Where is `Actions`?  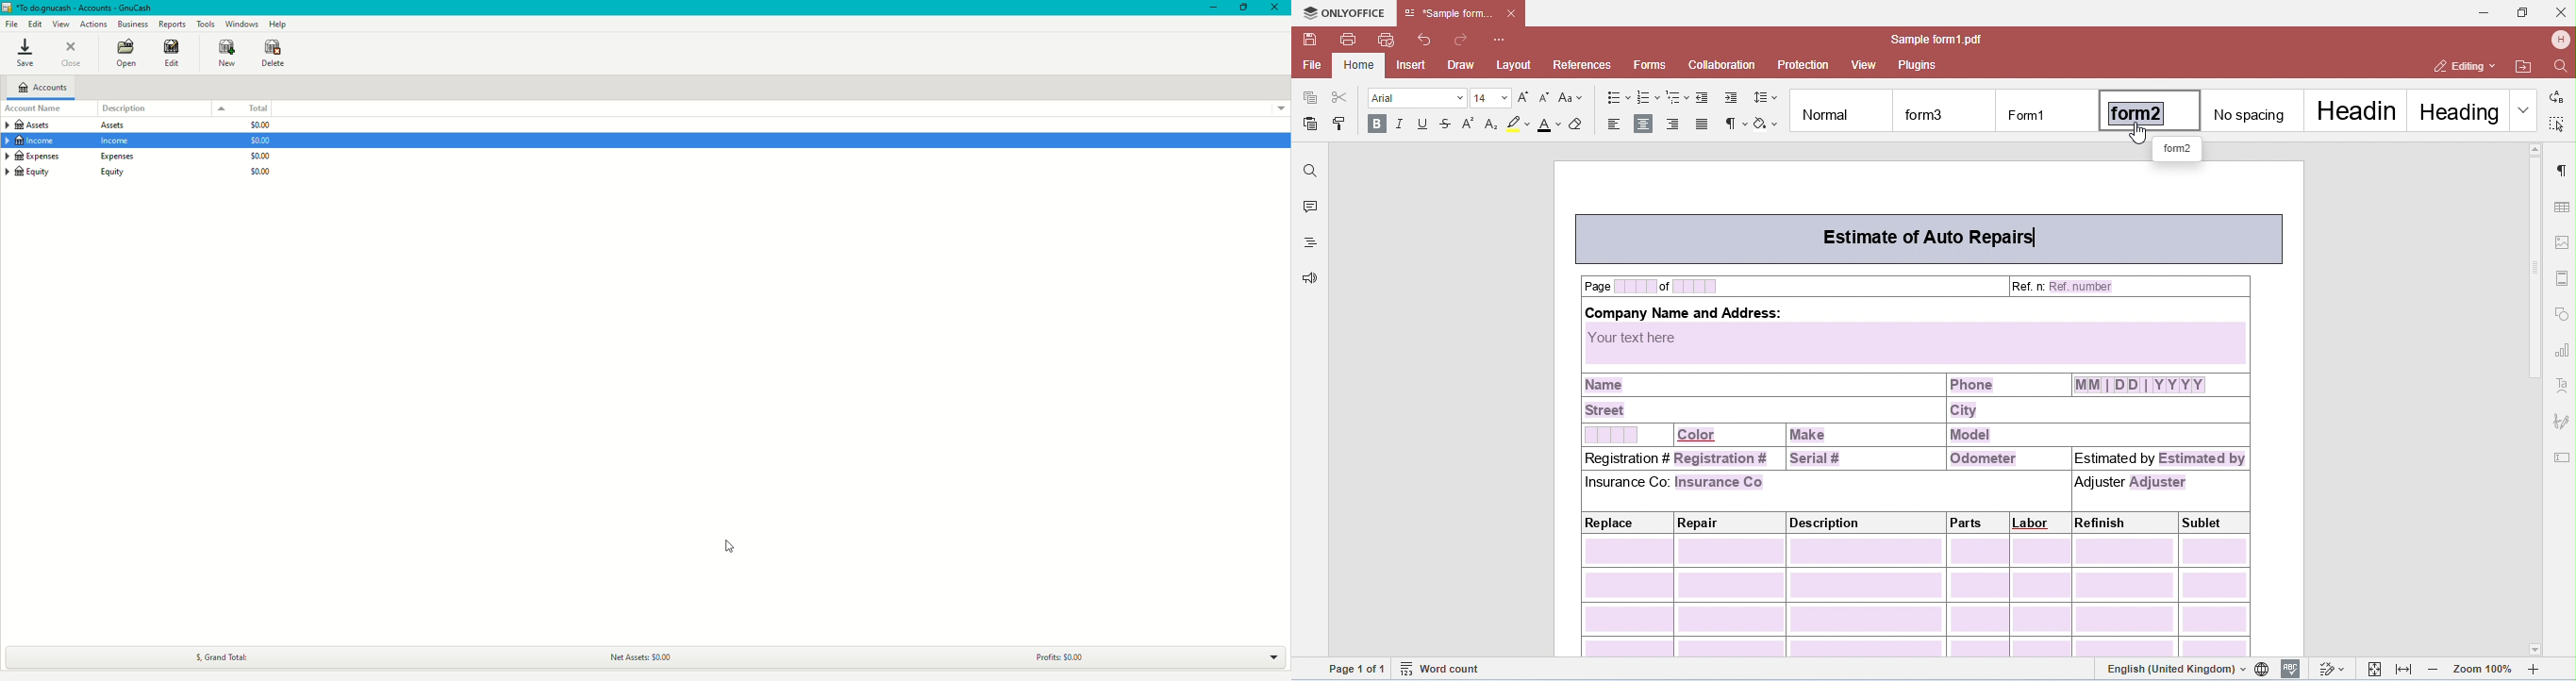 Actions is located at coordinates (95, 24).